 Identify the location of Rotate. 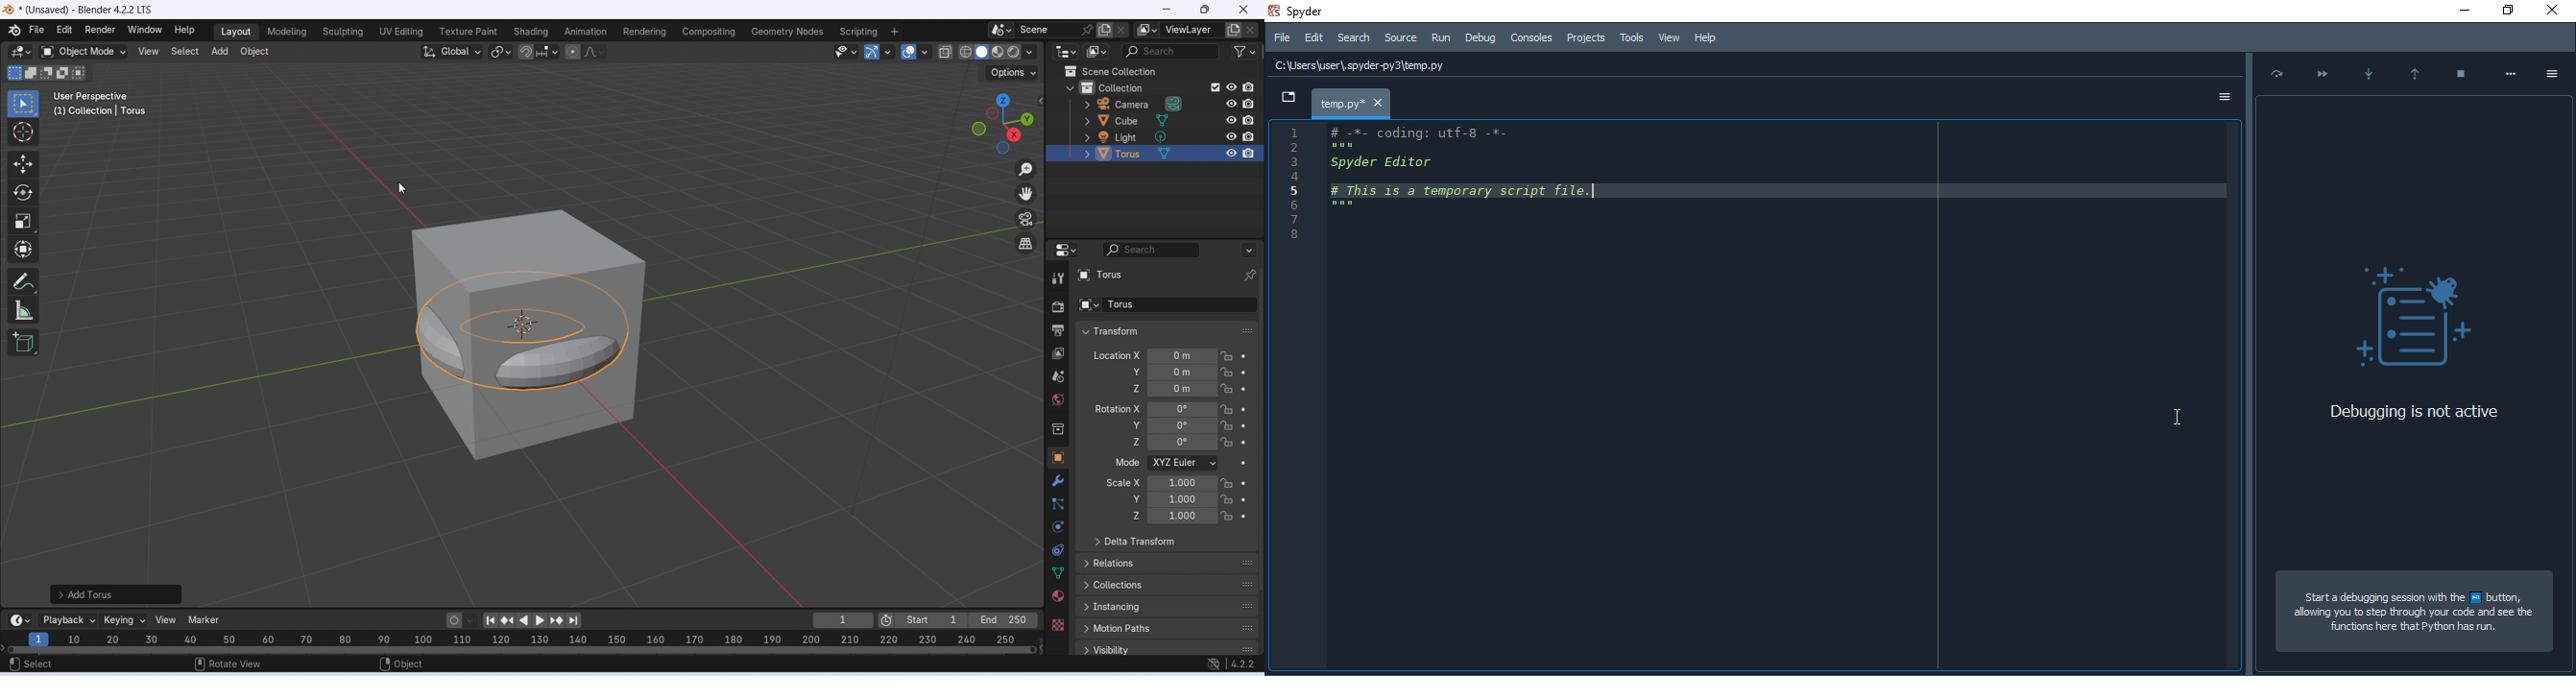
(20, 193).